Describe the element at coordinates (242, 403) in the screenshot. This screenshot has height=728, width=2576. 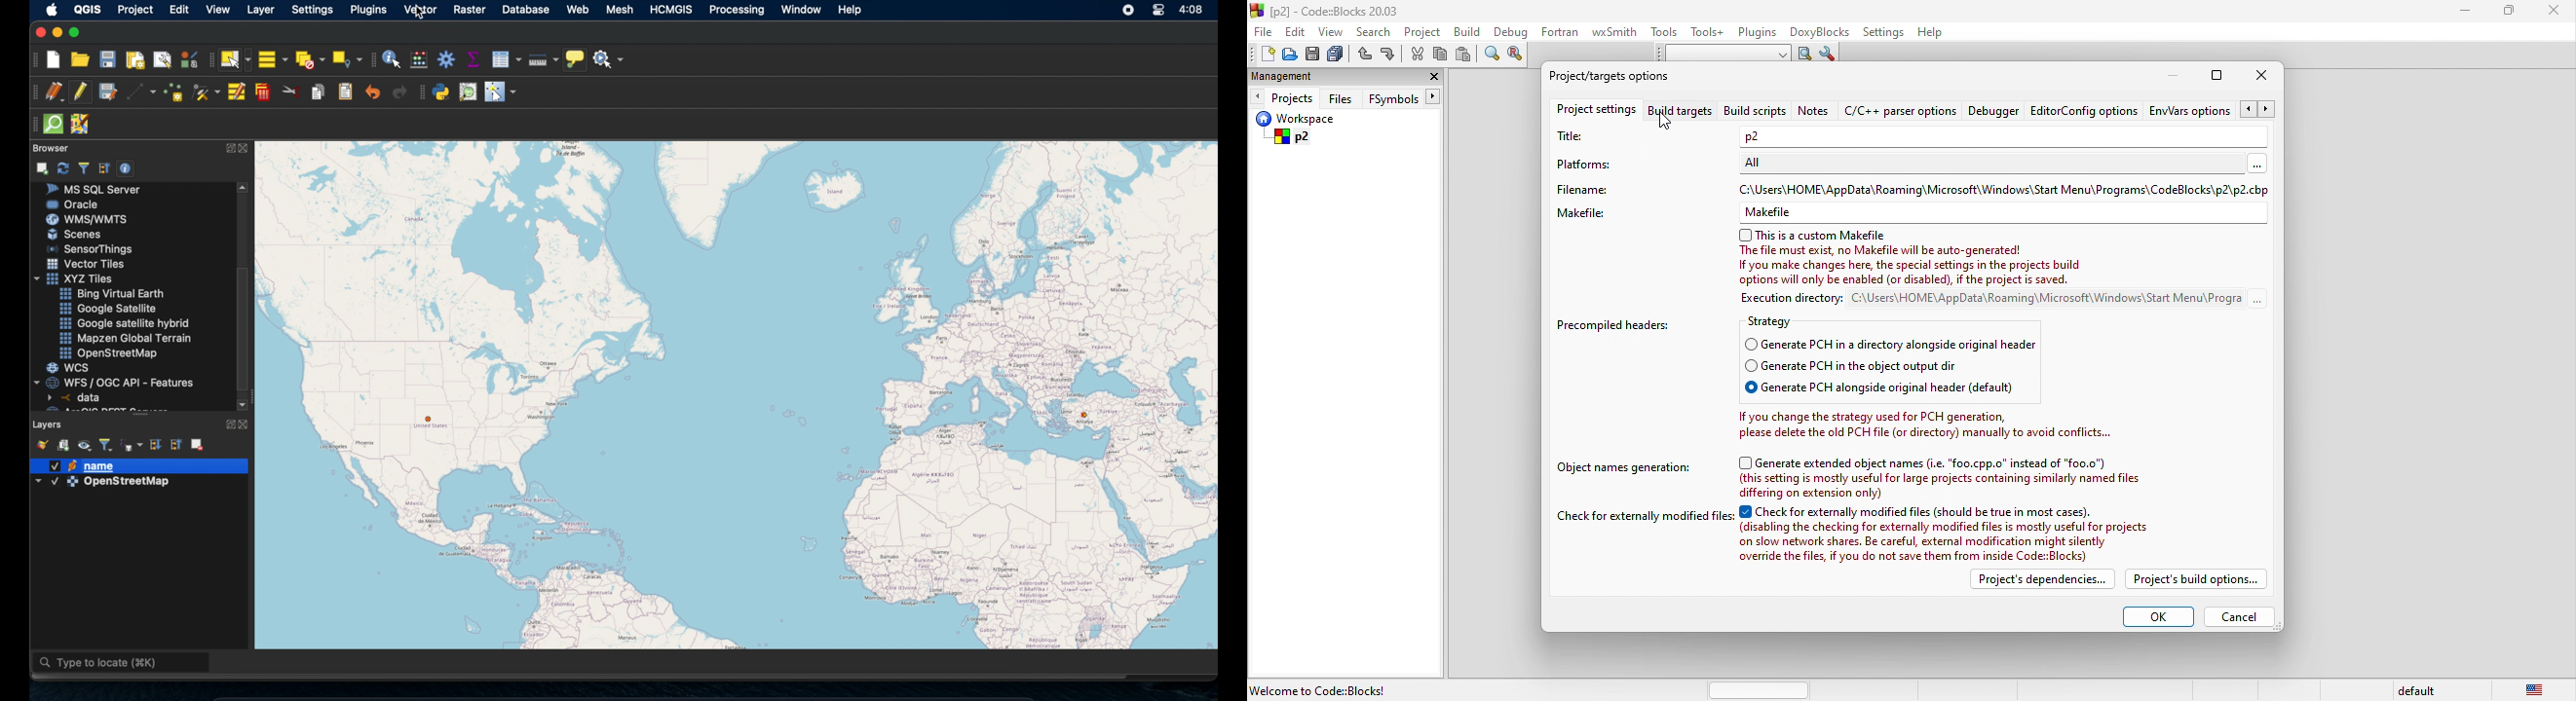
I see `scroll down arrow` at that location.